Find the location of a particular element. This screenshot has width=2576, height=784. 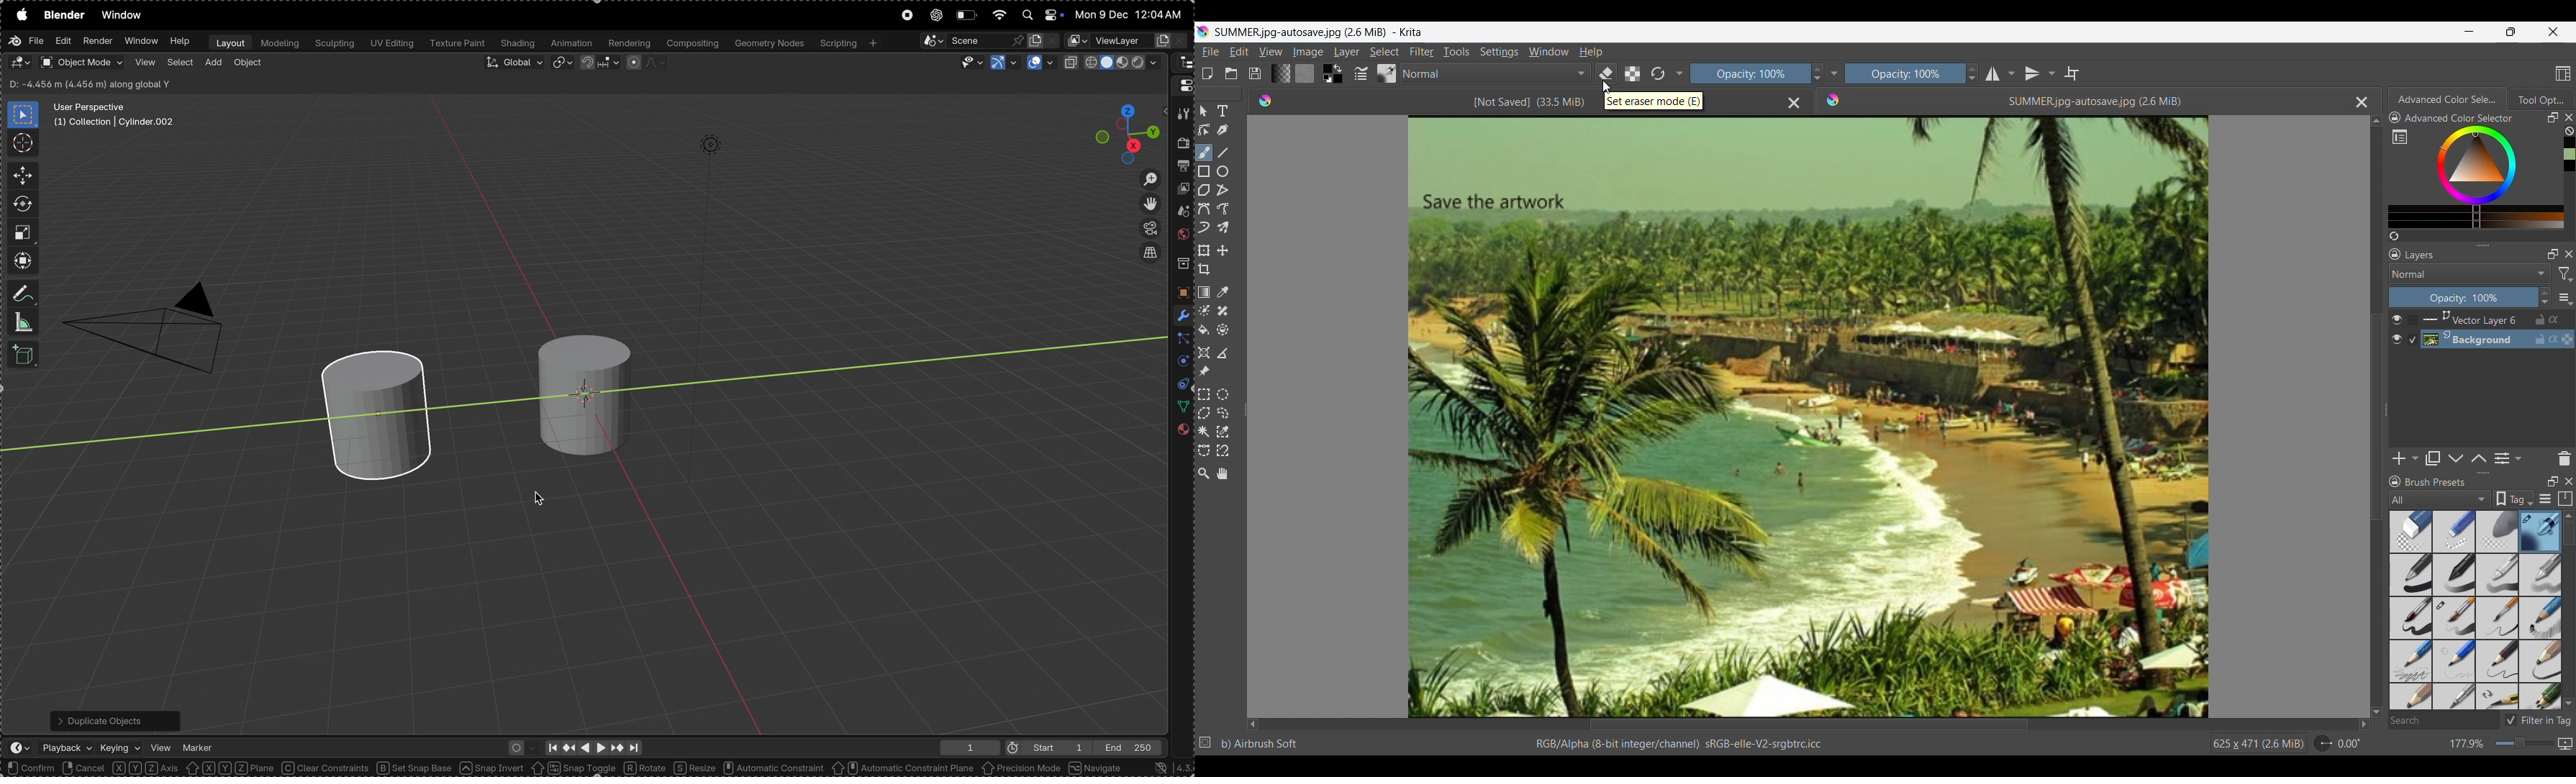

Reload original settings is located at coordinates (1657, 73).